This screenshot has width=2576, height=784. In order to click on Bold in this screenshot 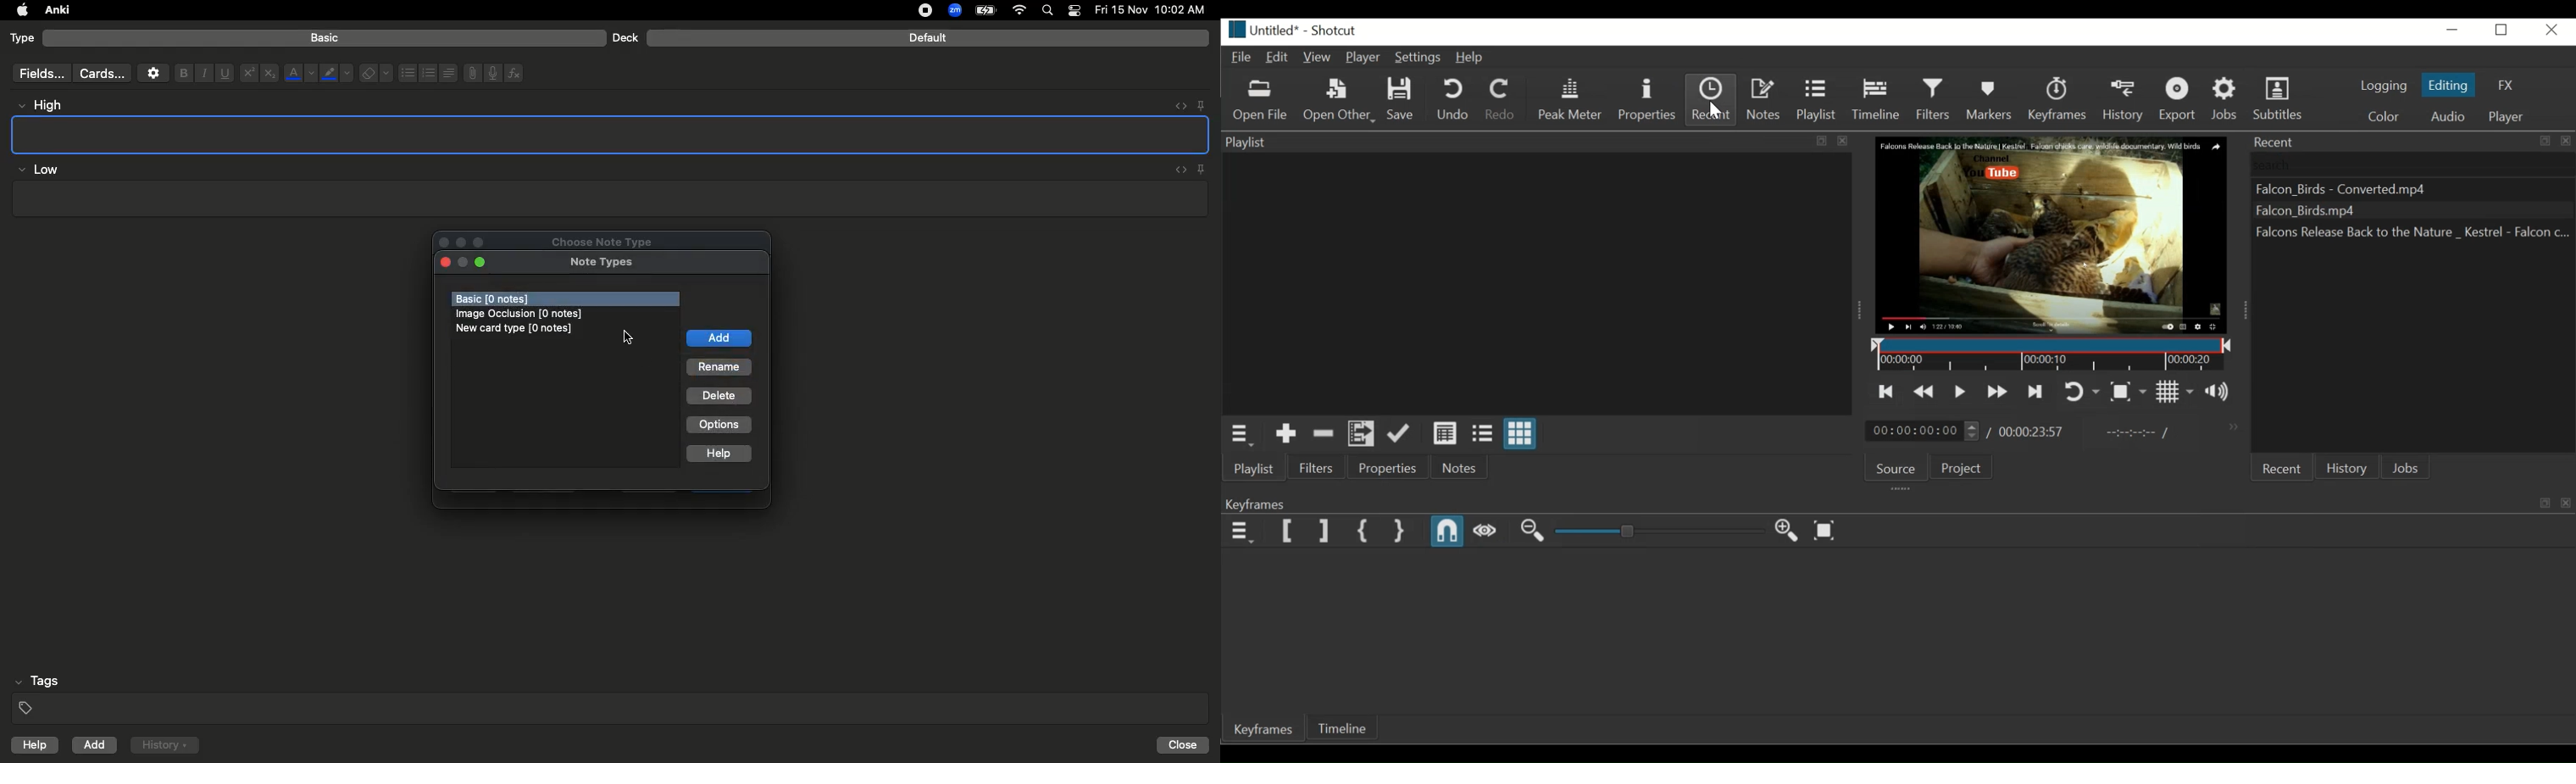, I will do `click(182, 72)`.